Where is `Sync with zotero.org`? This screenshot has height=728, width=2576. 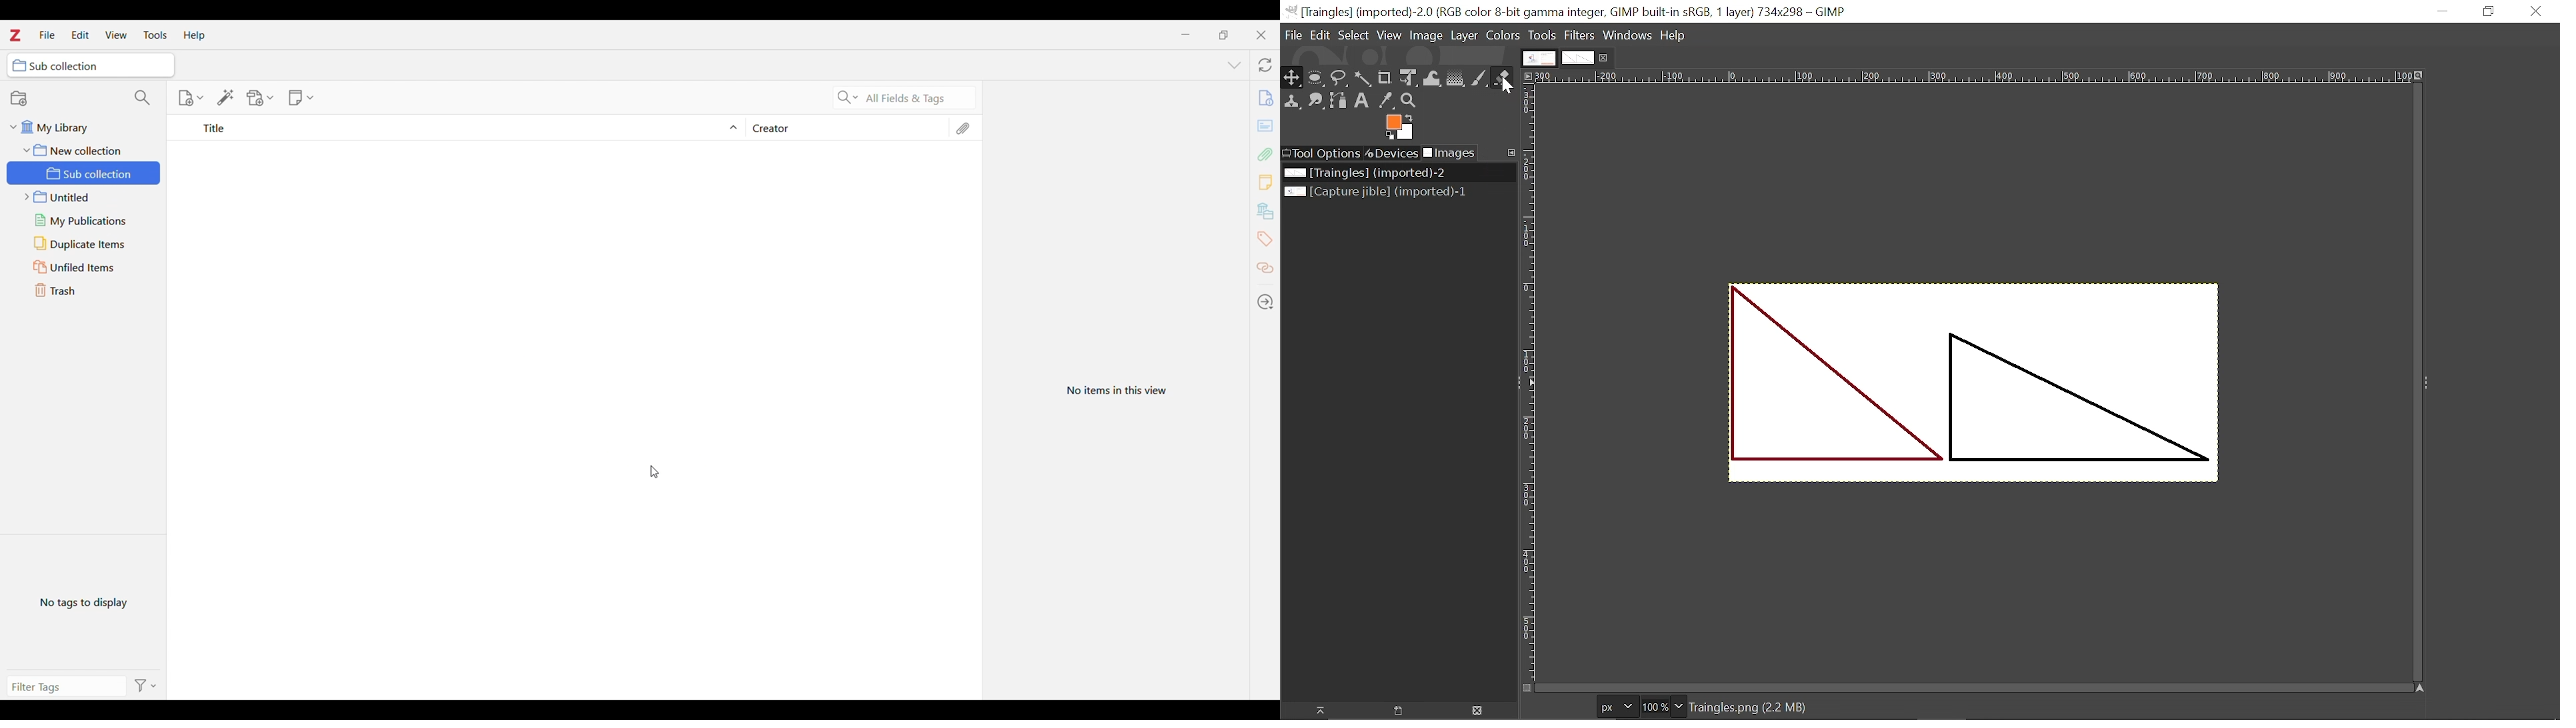 Sync with zotero.org is located at coordinates (1265, 65).